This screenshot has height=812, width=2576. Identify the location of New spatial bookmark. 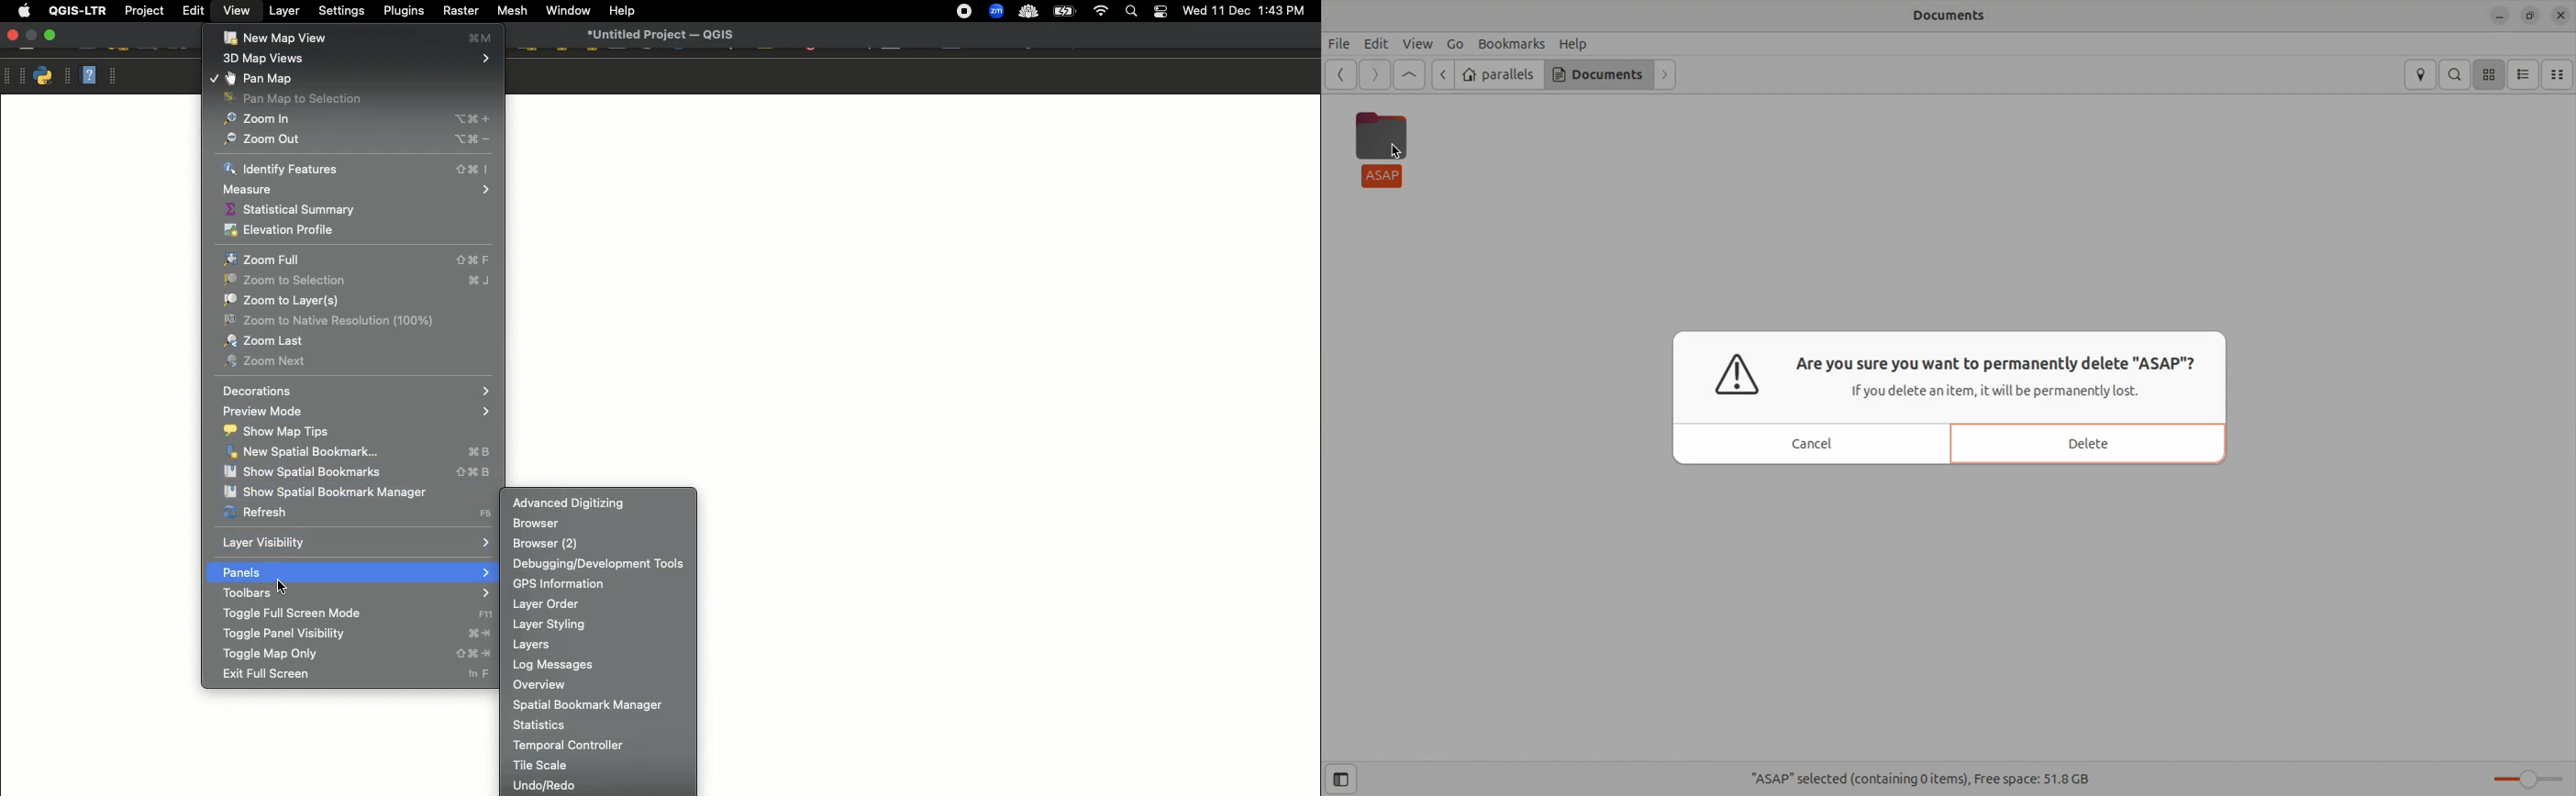
(359, 454).